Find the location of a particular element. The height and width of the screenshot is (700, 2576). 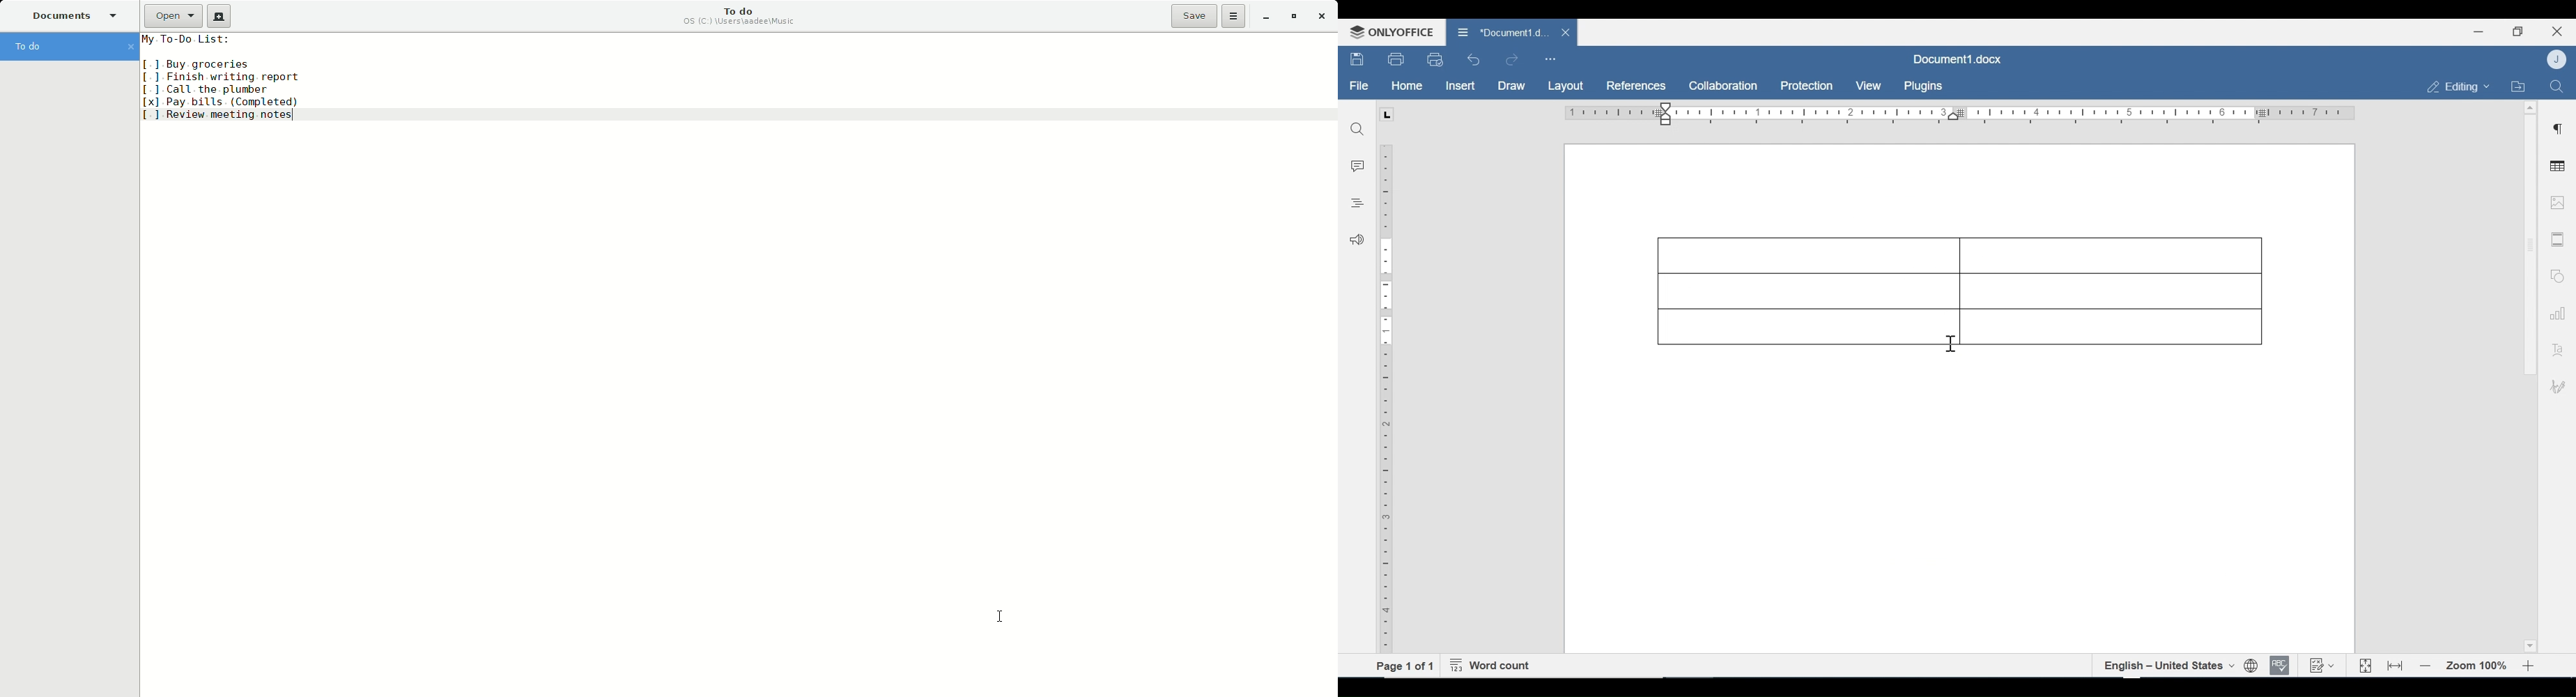

Scroll bar is located at coordinates (2529, 245).